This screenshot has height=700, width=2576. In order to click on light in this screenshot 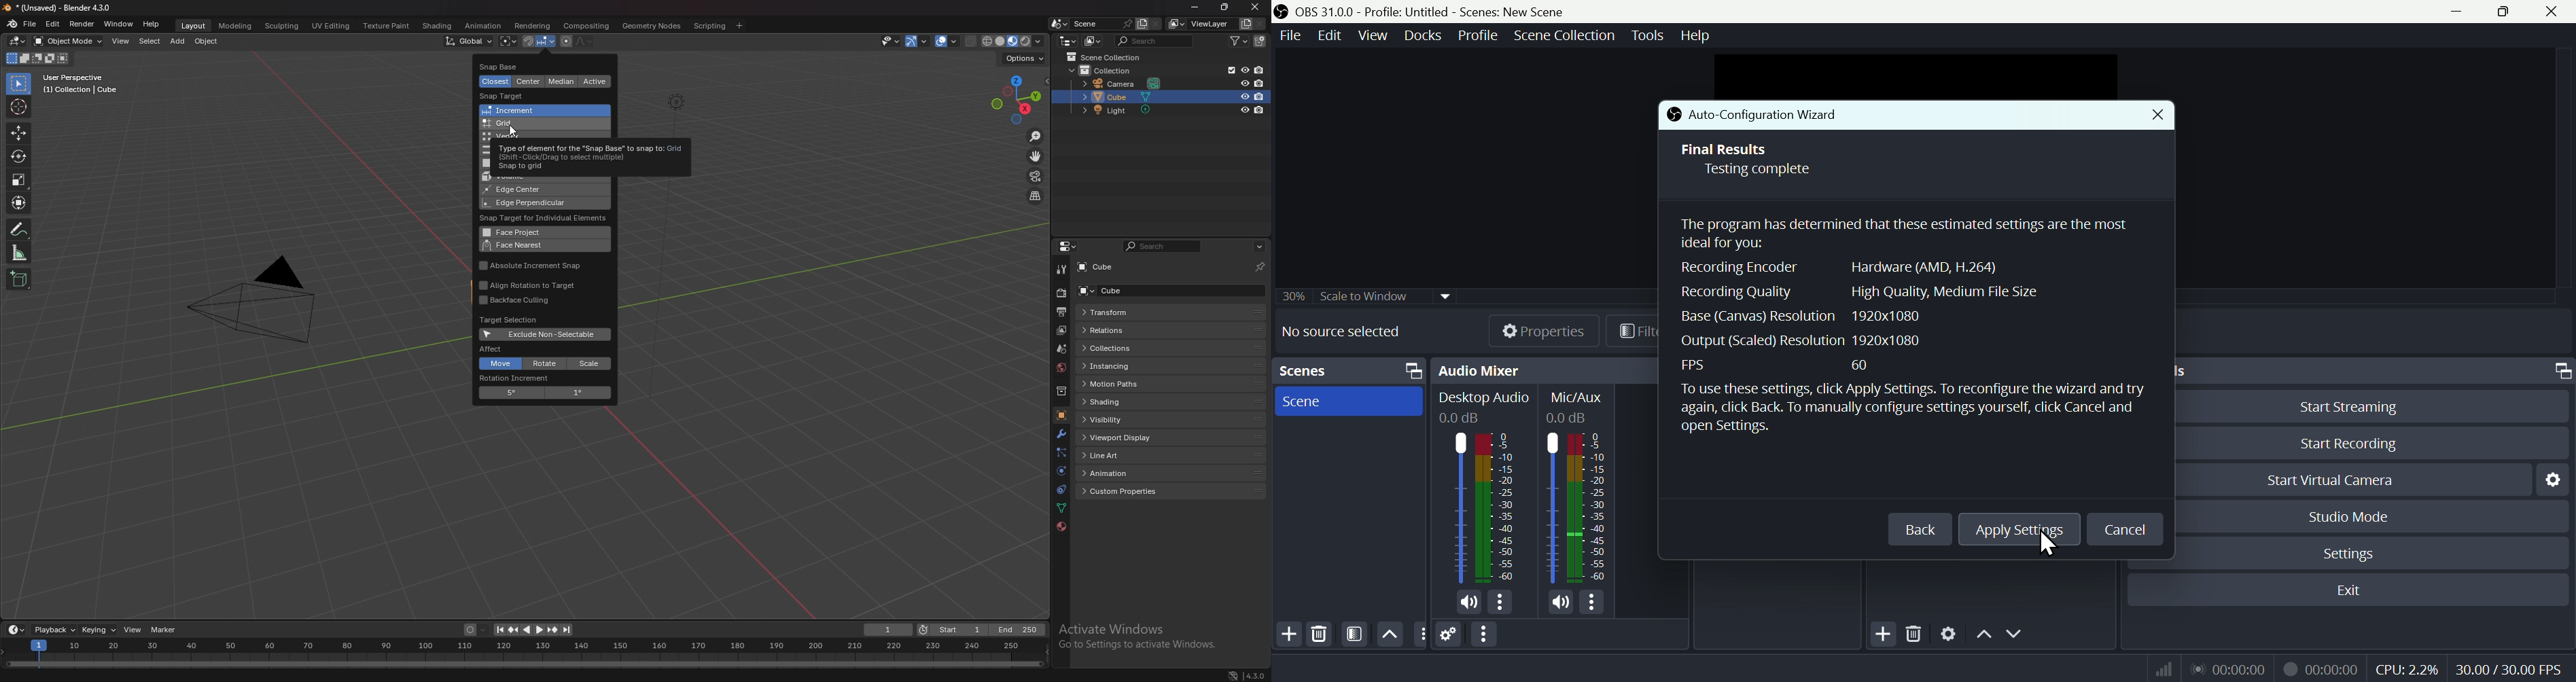, I will do `click(1123, 110)`.